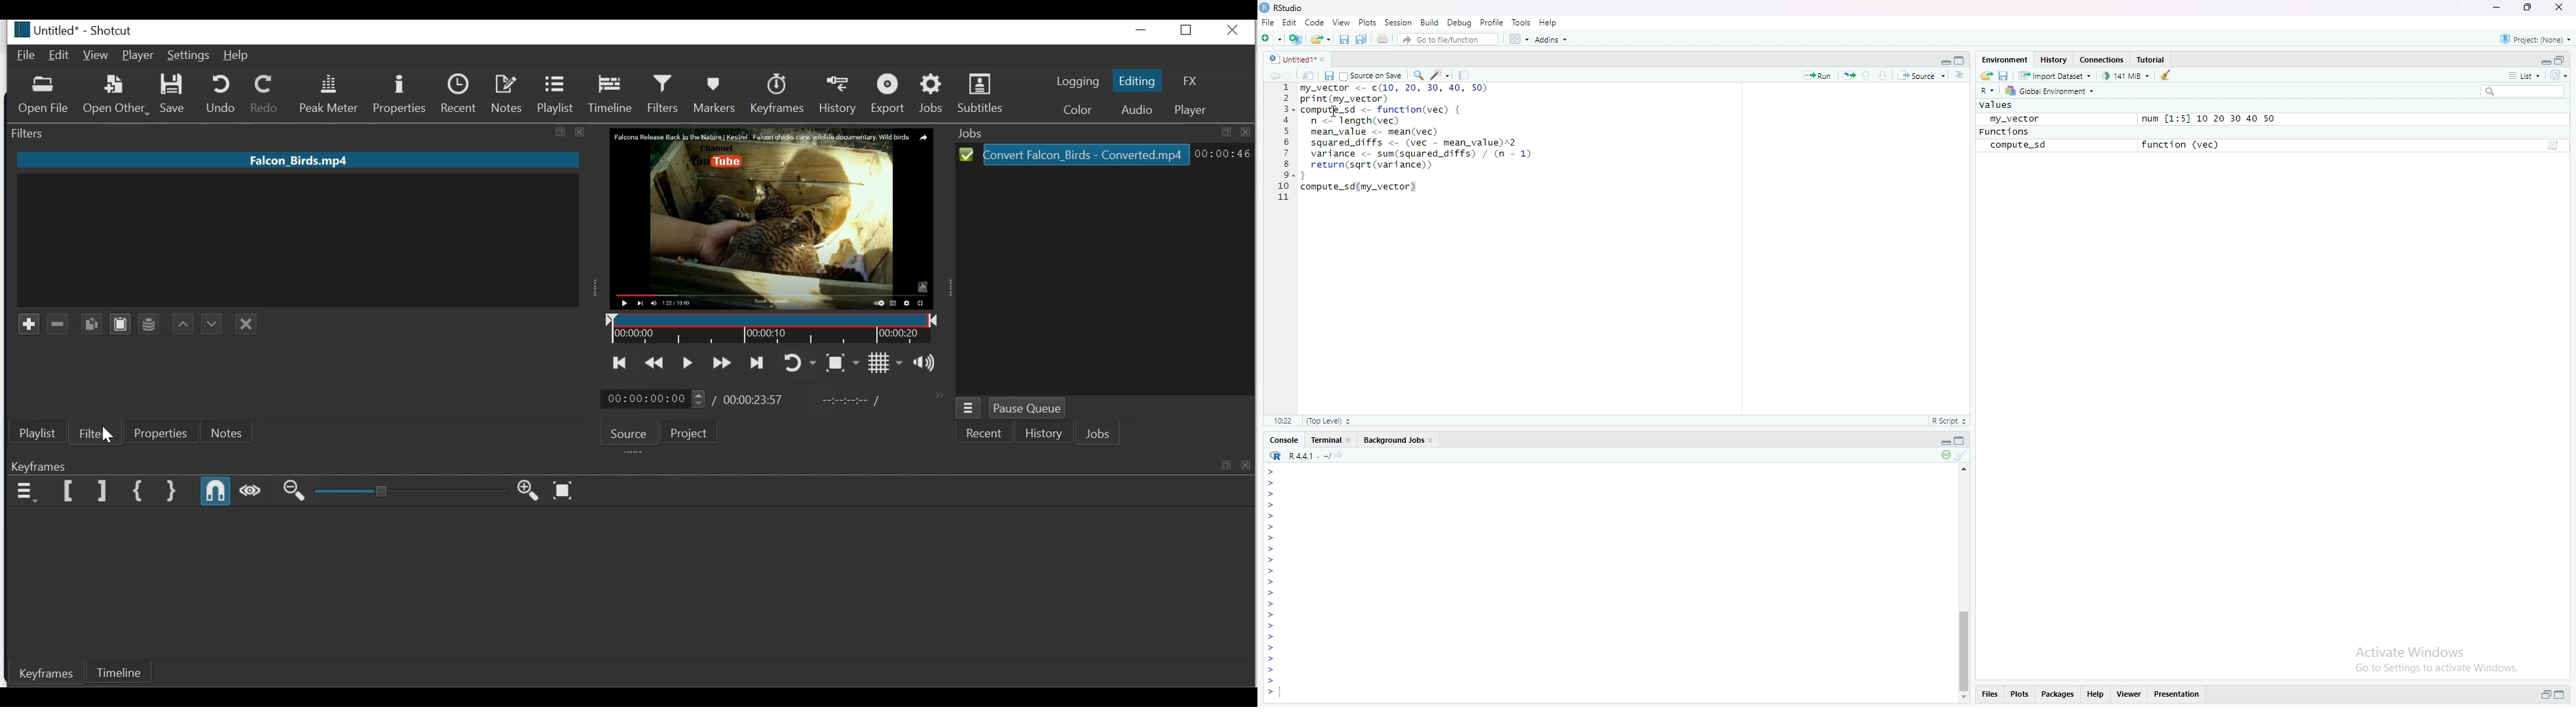 The image size is (2576, 728). I want to click on Load workspace, so click(1987, 75).